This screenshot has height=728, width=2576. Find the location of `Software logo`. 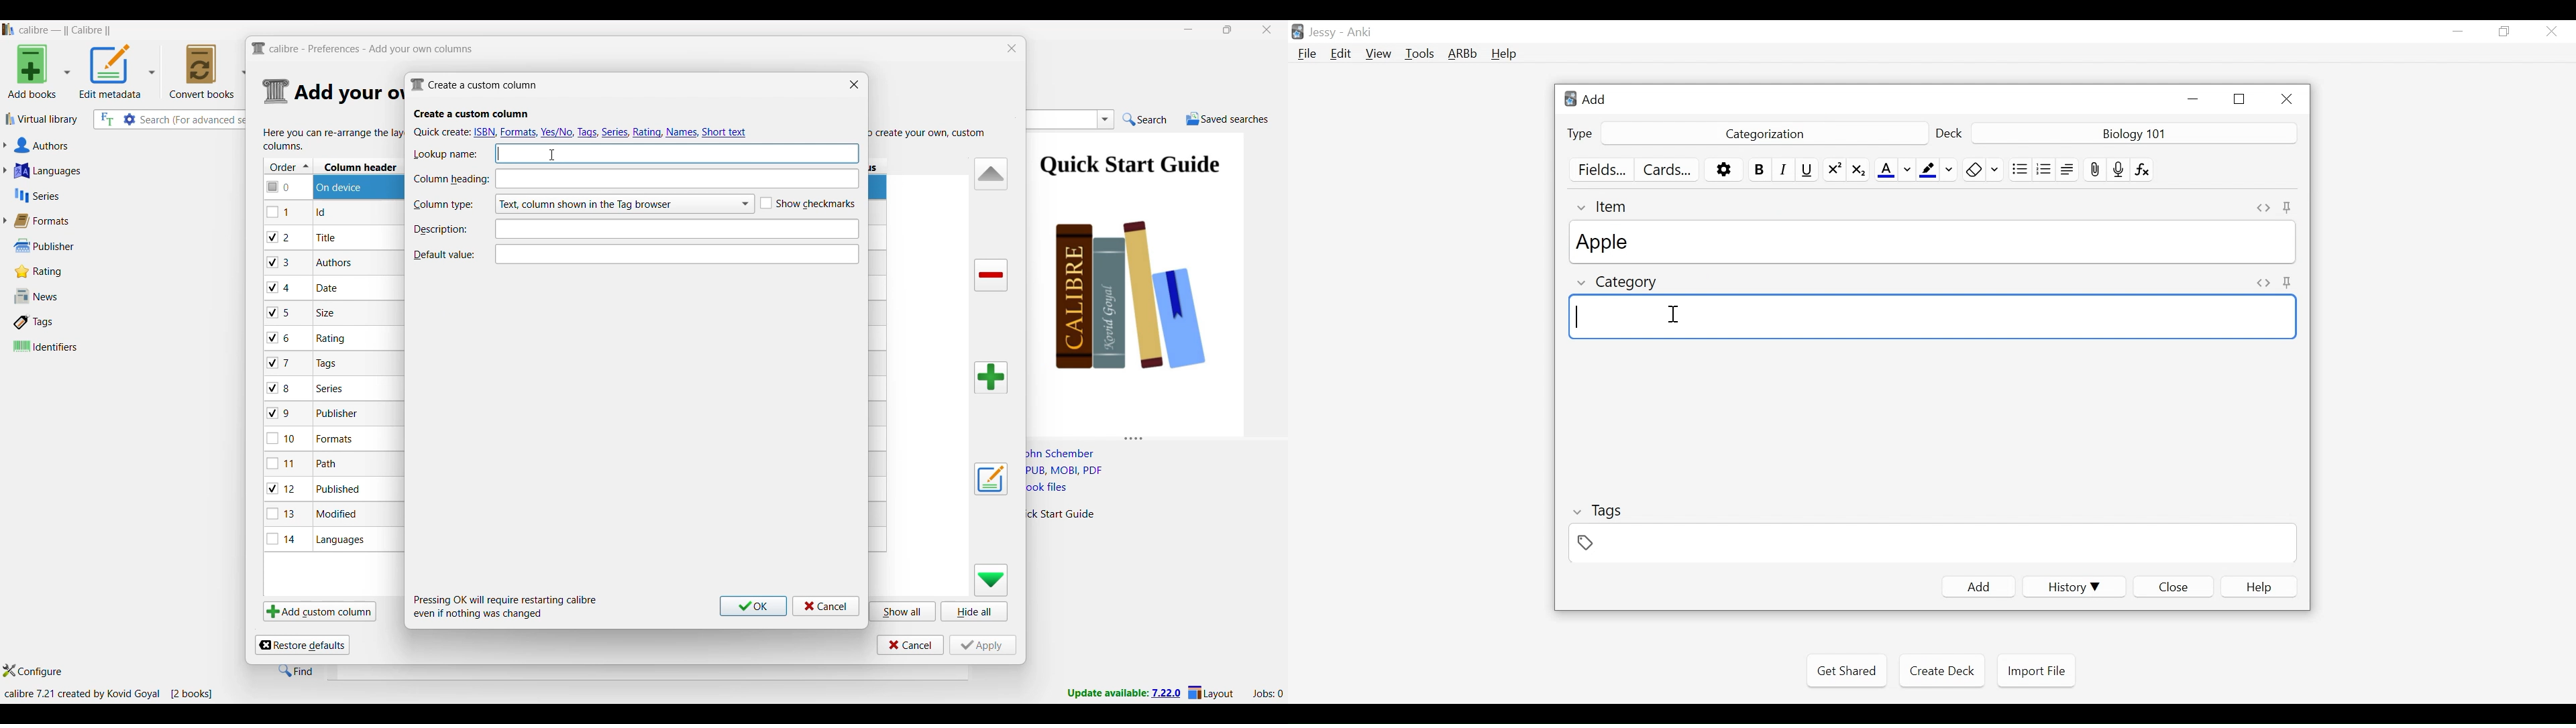

Software logo is located at coordinates (9, 29).